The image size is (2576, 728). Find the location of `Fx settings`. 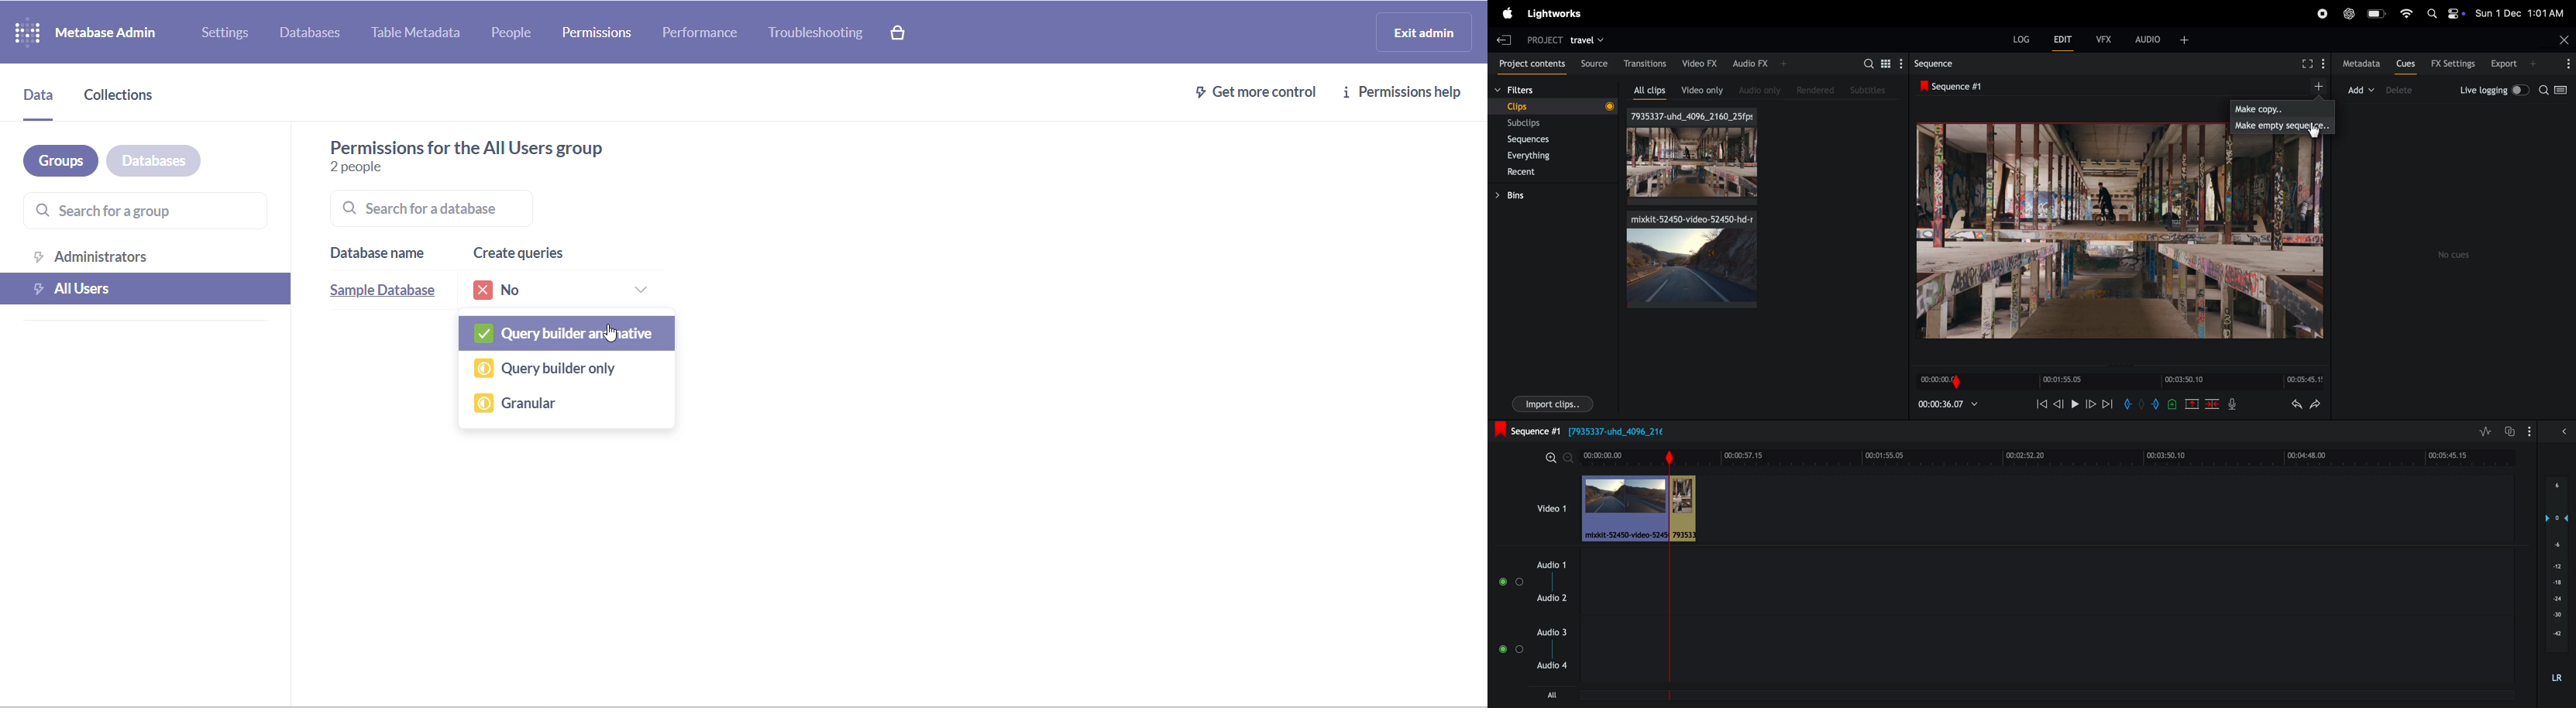

Fx settings is located at coordinates (2453, 63).